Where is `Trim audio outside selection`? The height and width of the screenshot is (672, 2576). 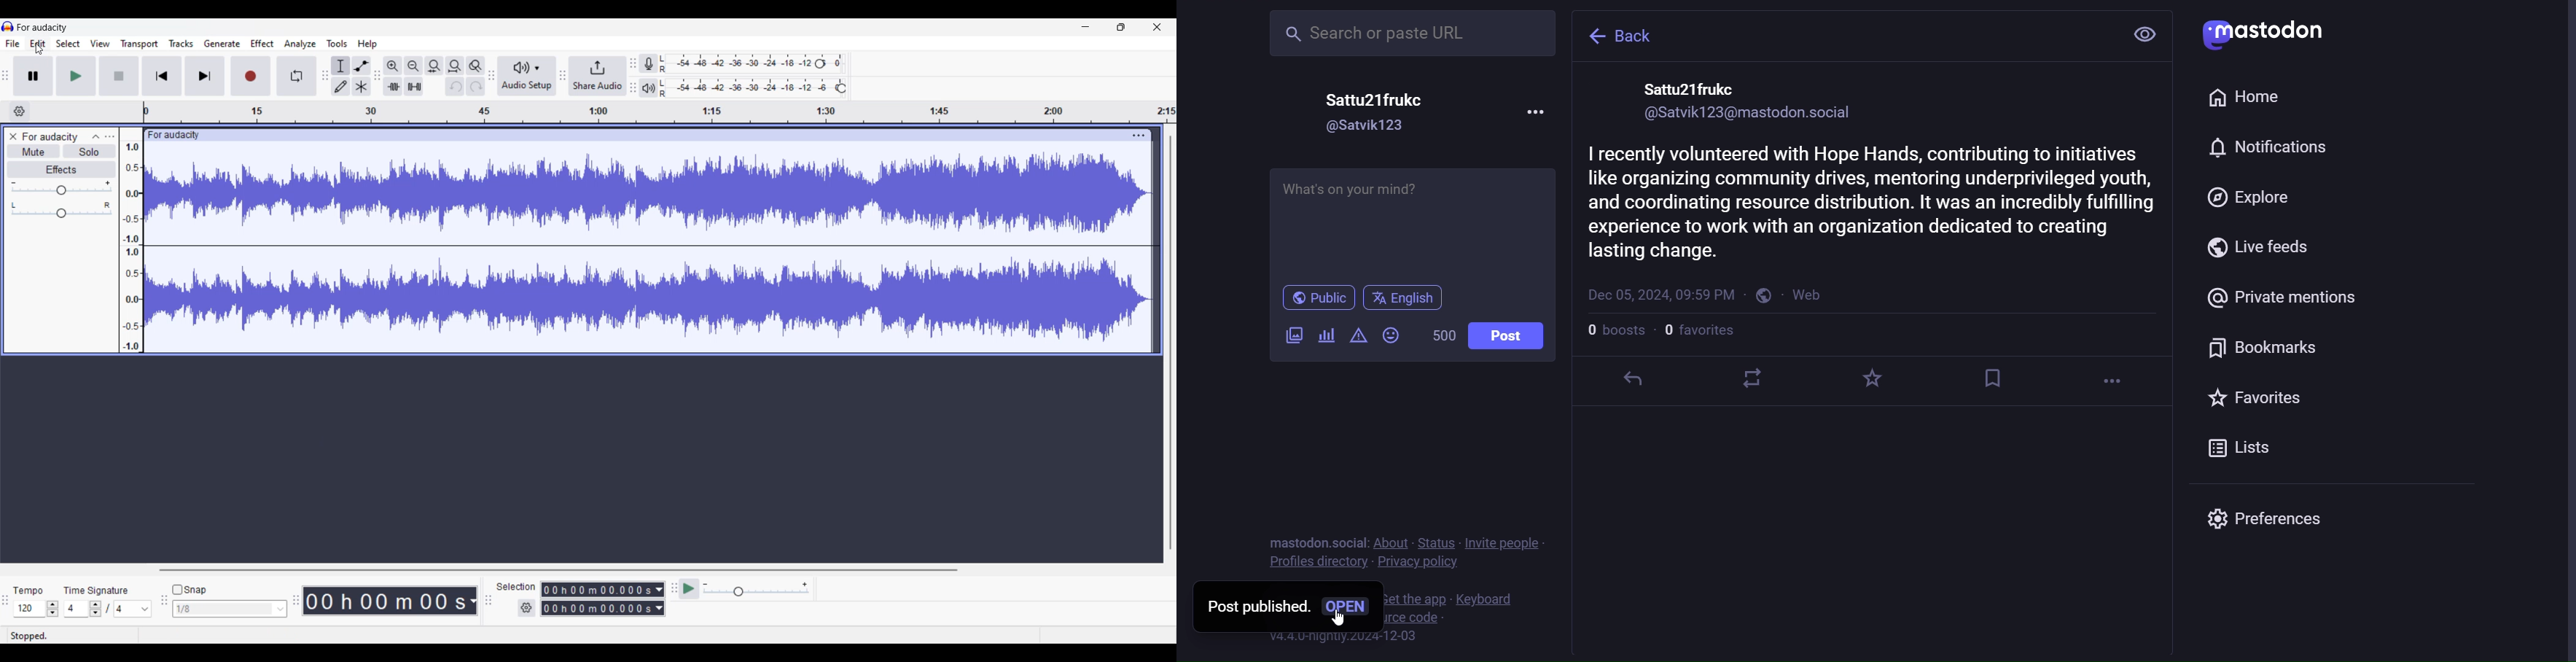 Trim audio outside selection is located at coordinates (393, 86).